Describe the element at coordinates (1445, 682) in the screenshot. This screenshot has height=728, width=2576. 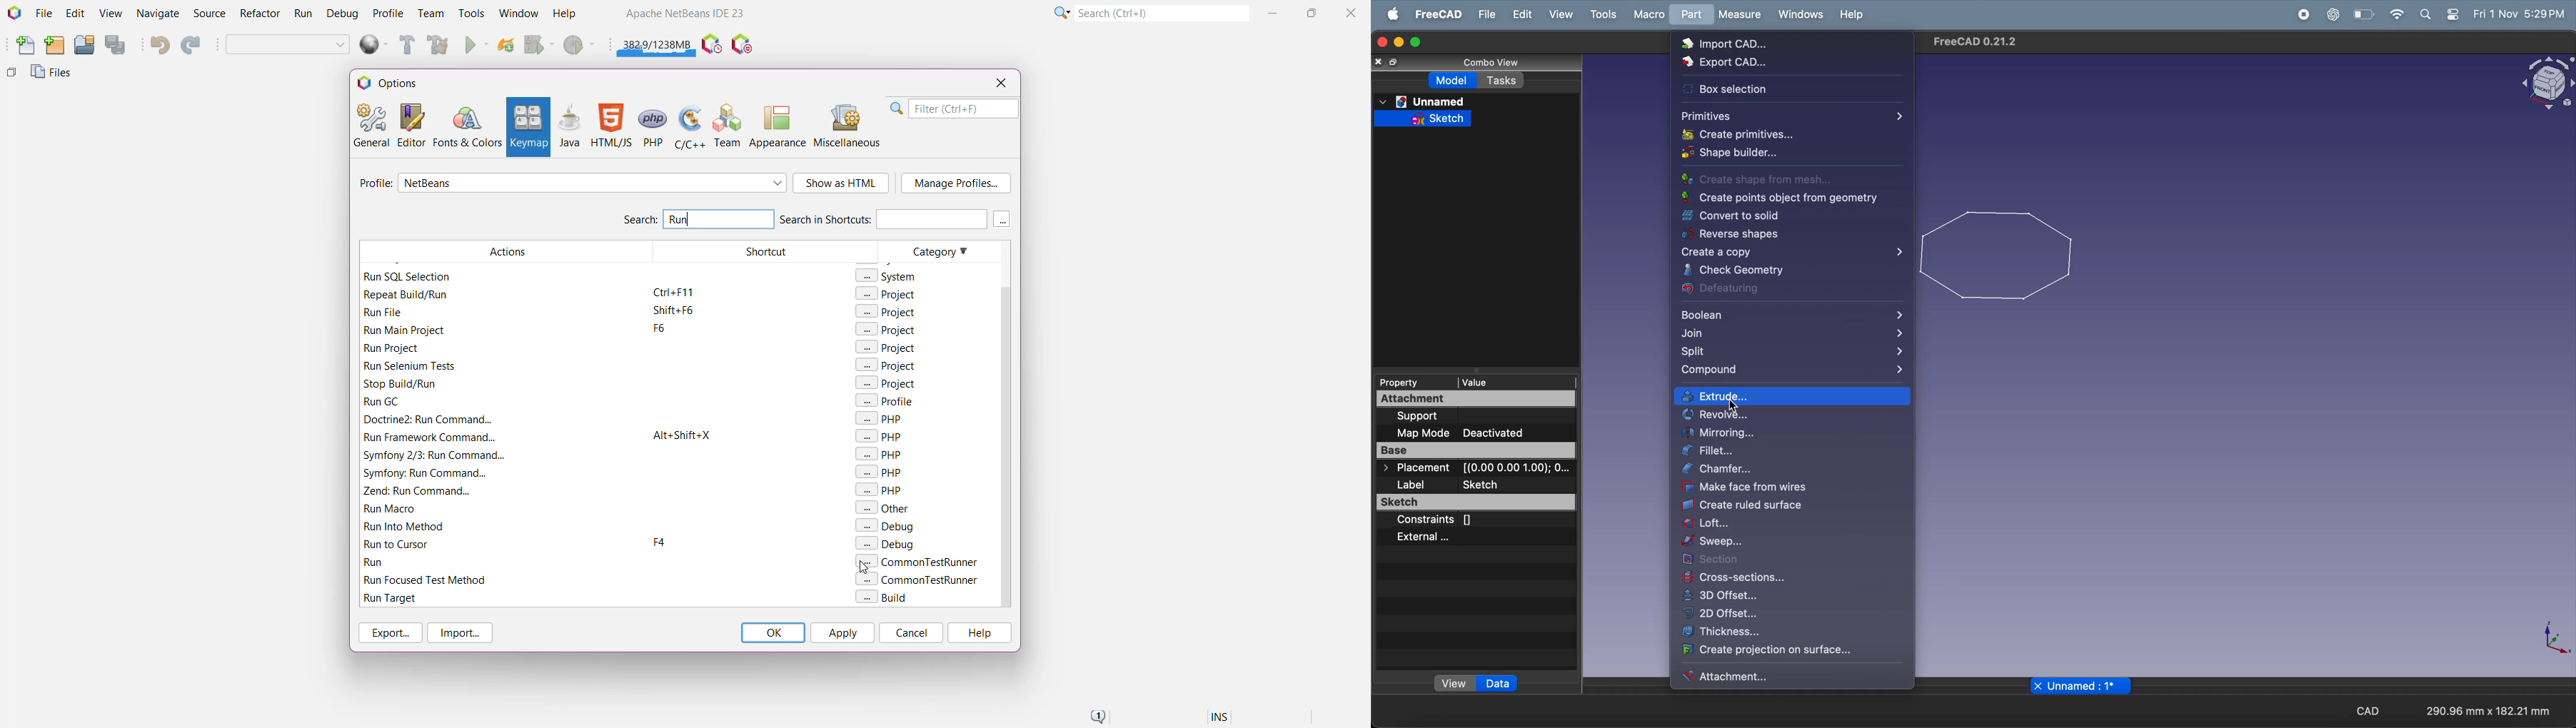
I see `view` at that location.